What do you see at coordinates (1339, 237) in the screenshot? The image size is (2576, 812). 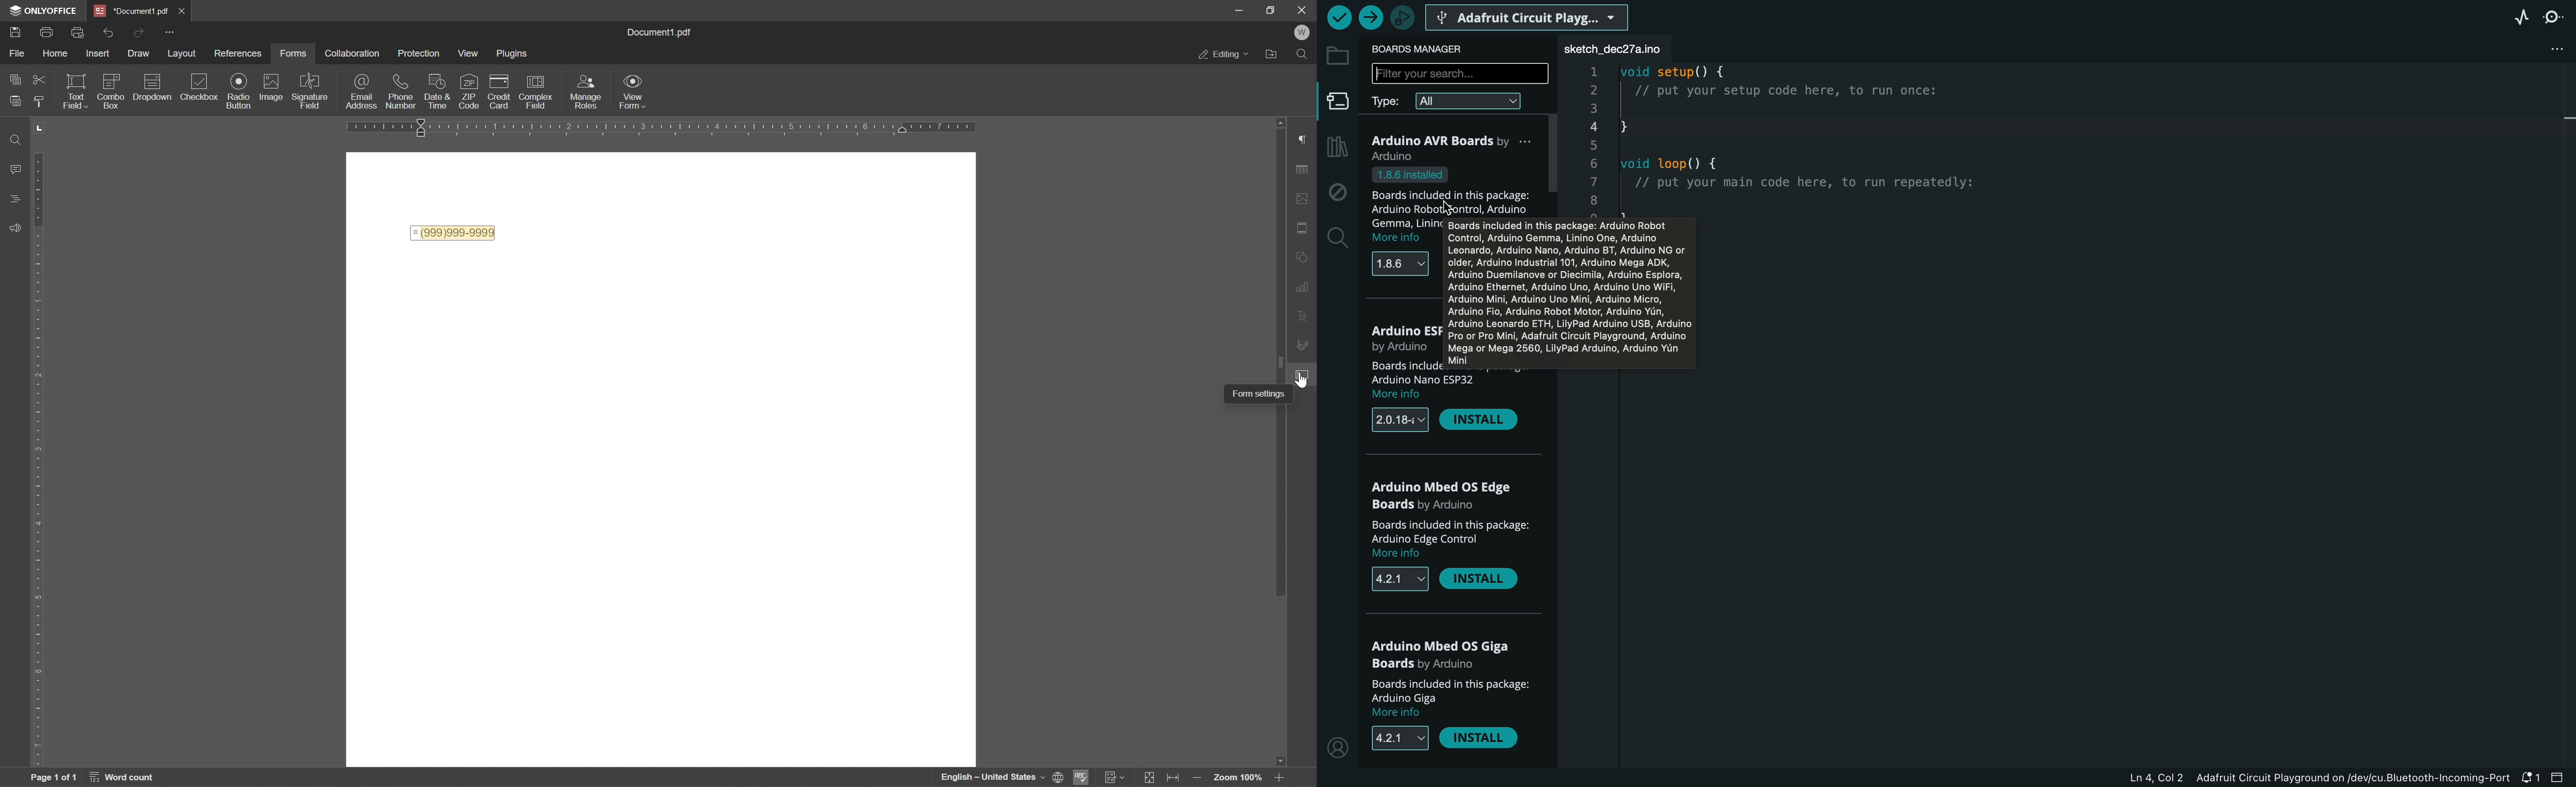 I see `search` at bounding box center [1339, 237].